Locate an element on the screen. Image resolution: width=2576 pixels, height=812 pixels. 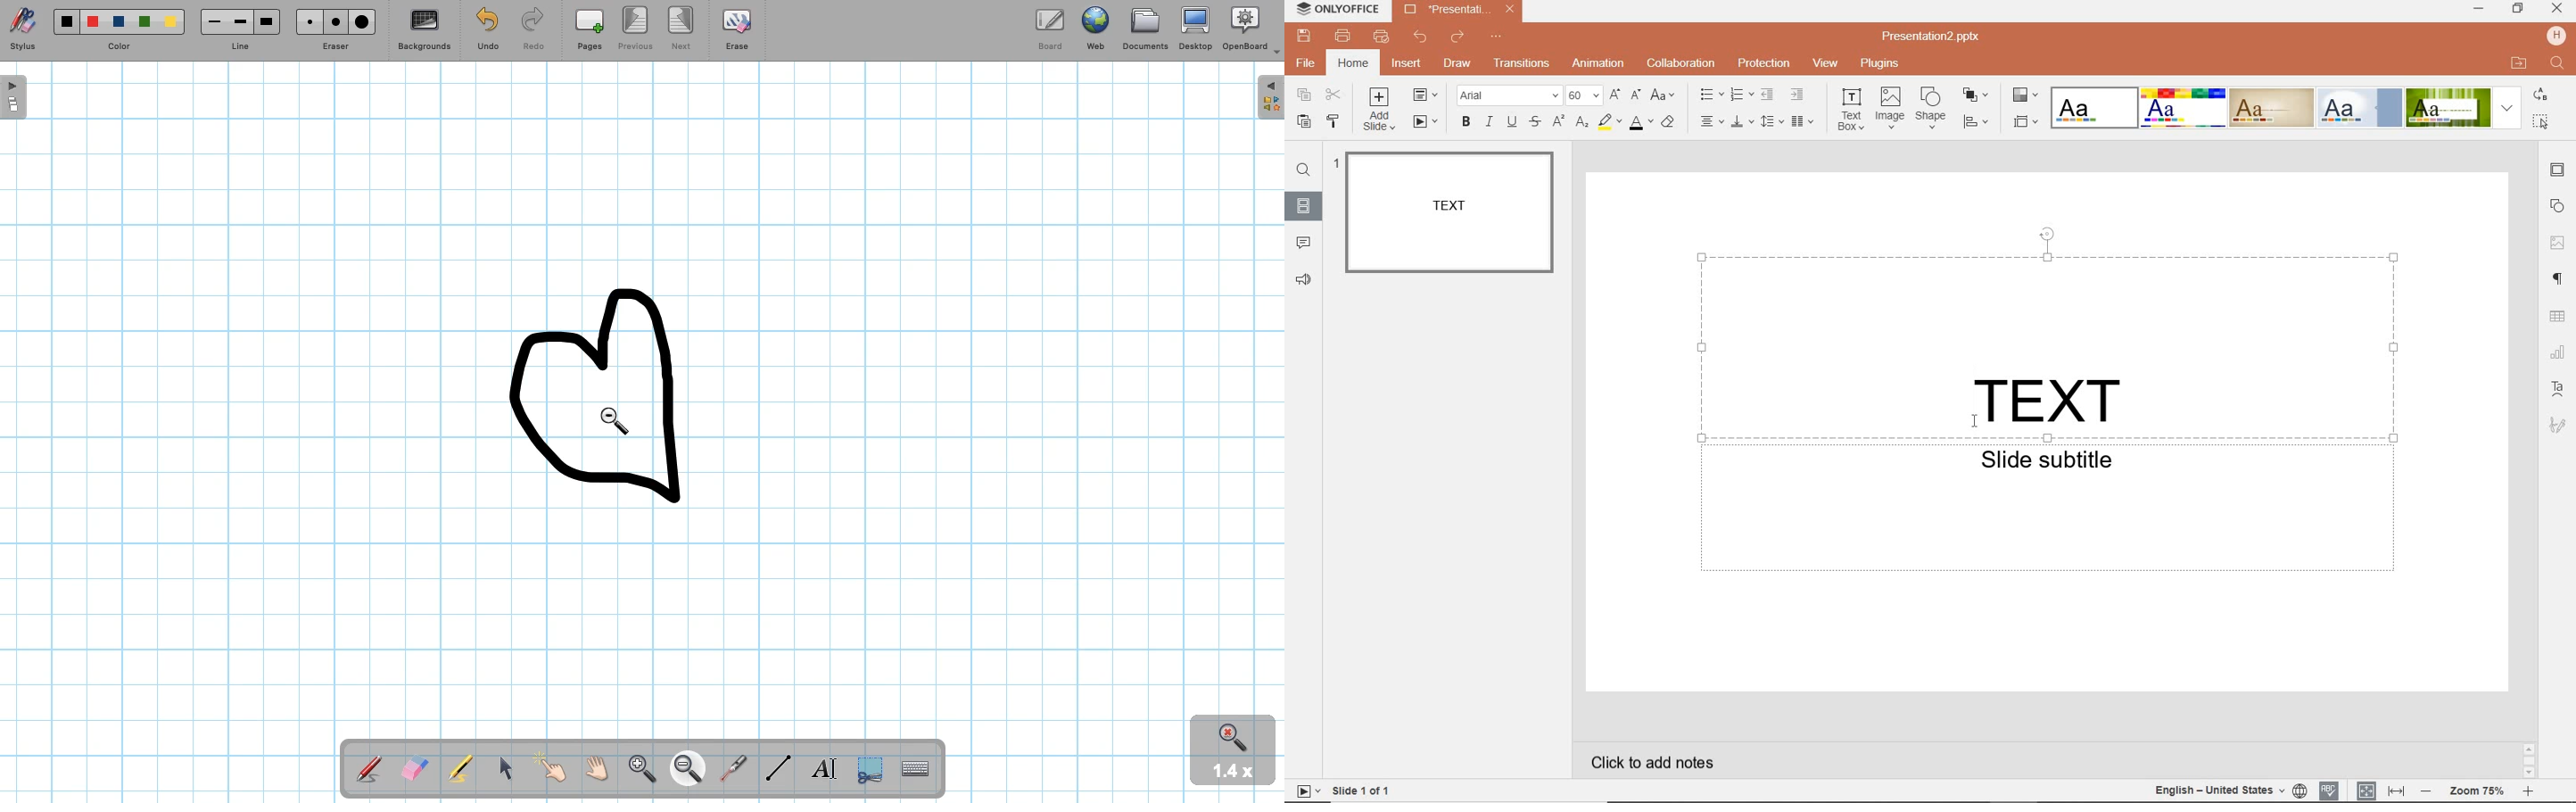
CHART SETTINGS is located at coordinates (2559, 351).